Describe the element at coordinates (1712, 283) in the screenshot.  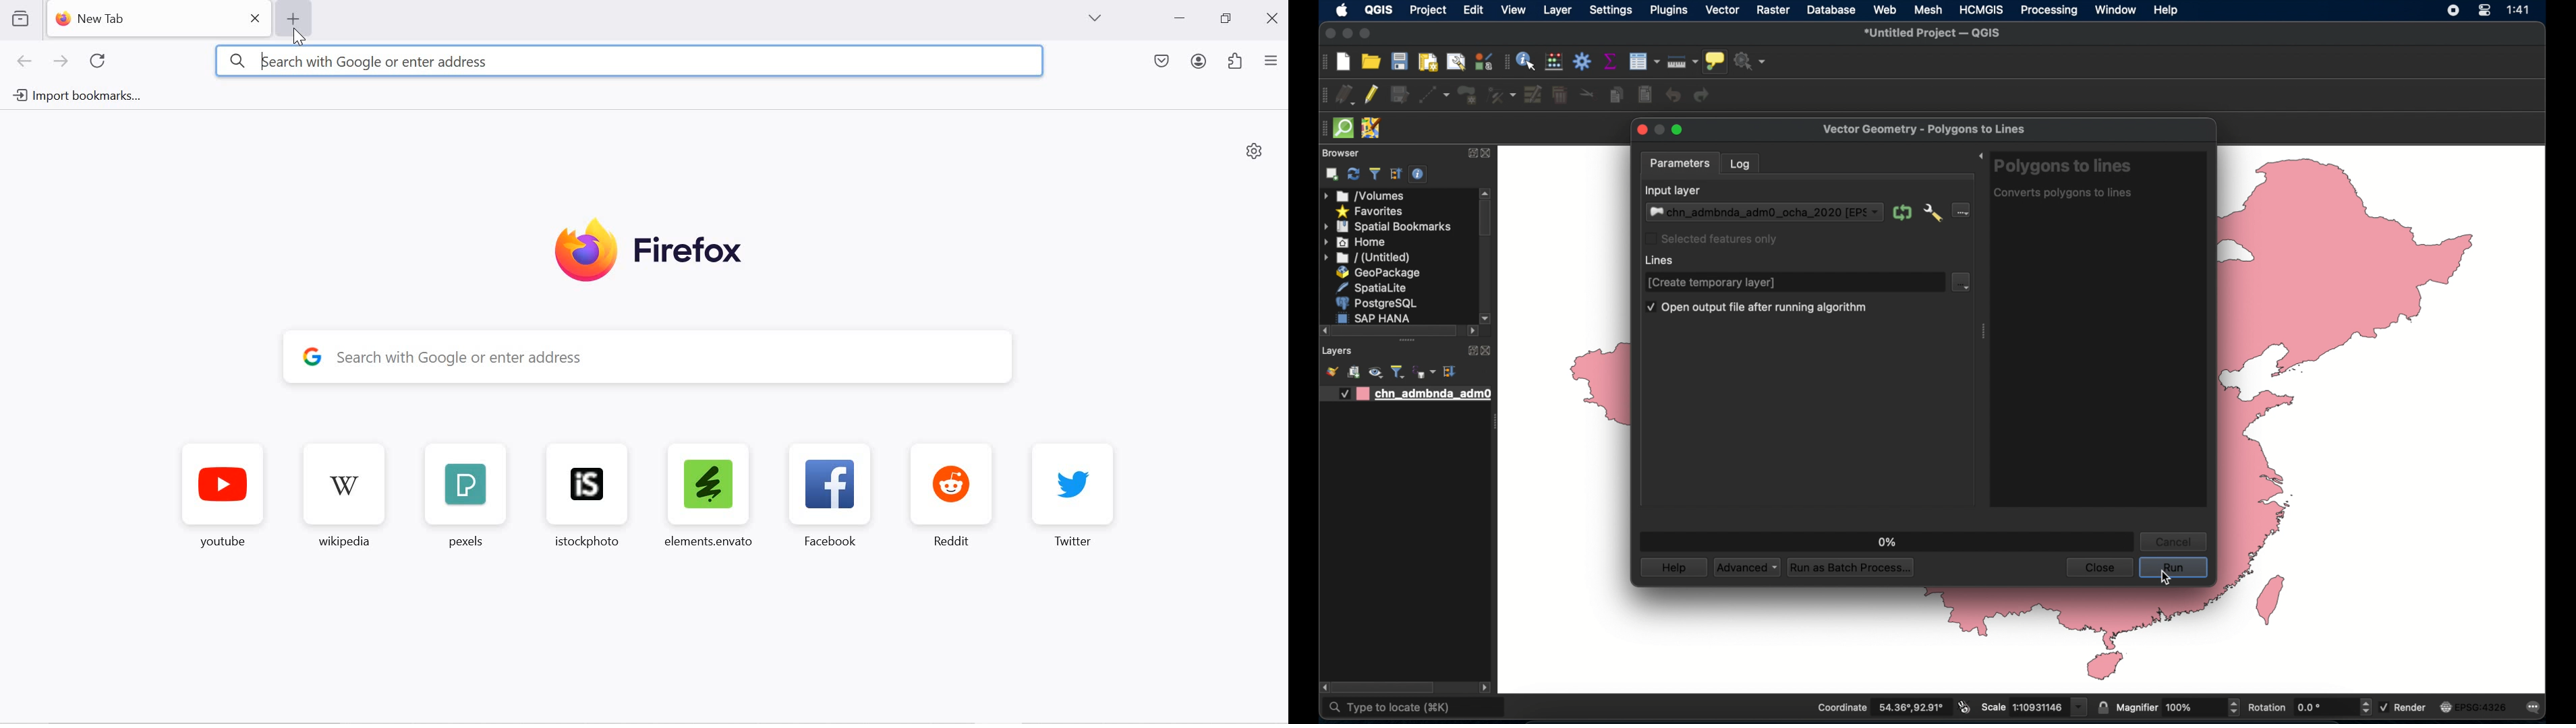
I see `[create temporary layer]` at that location.